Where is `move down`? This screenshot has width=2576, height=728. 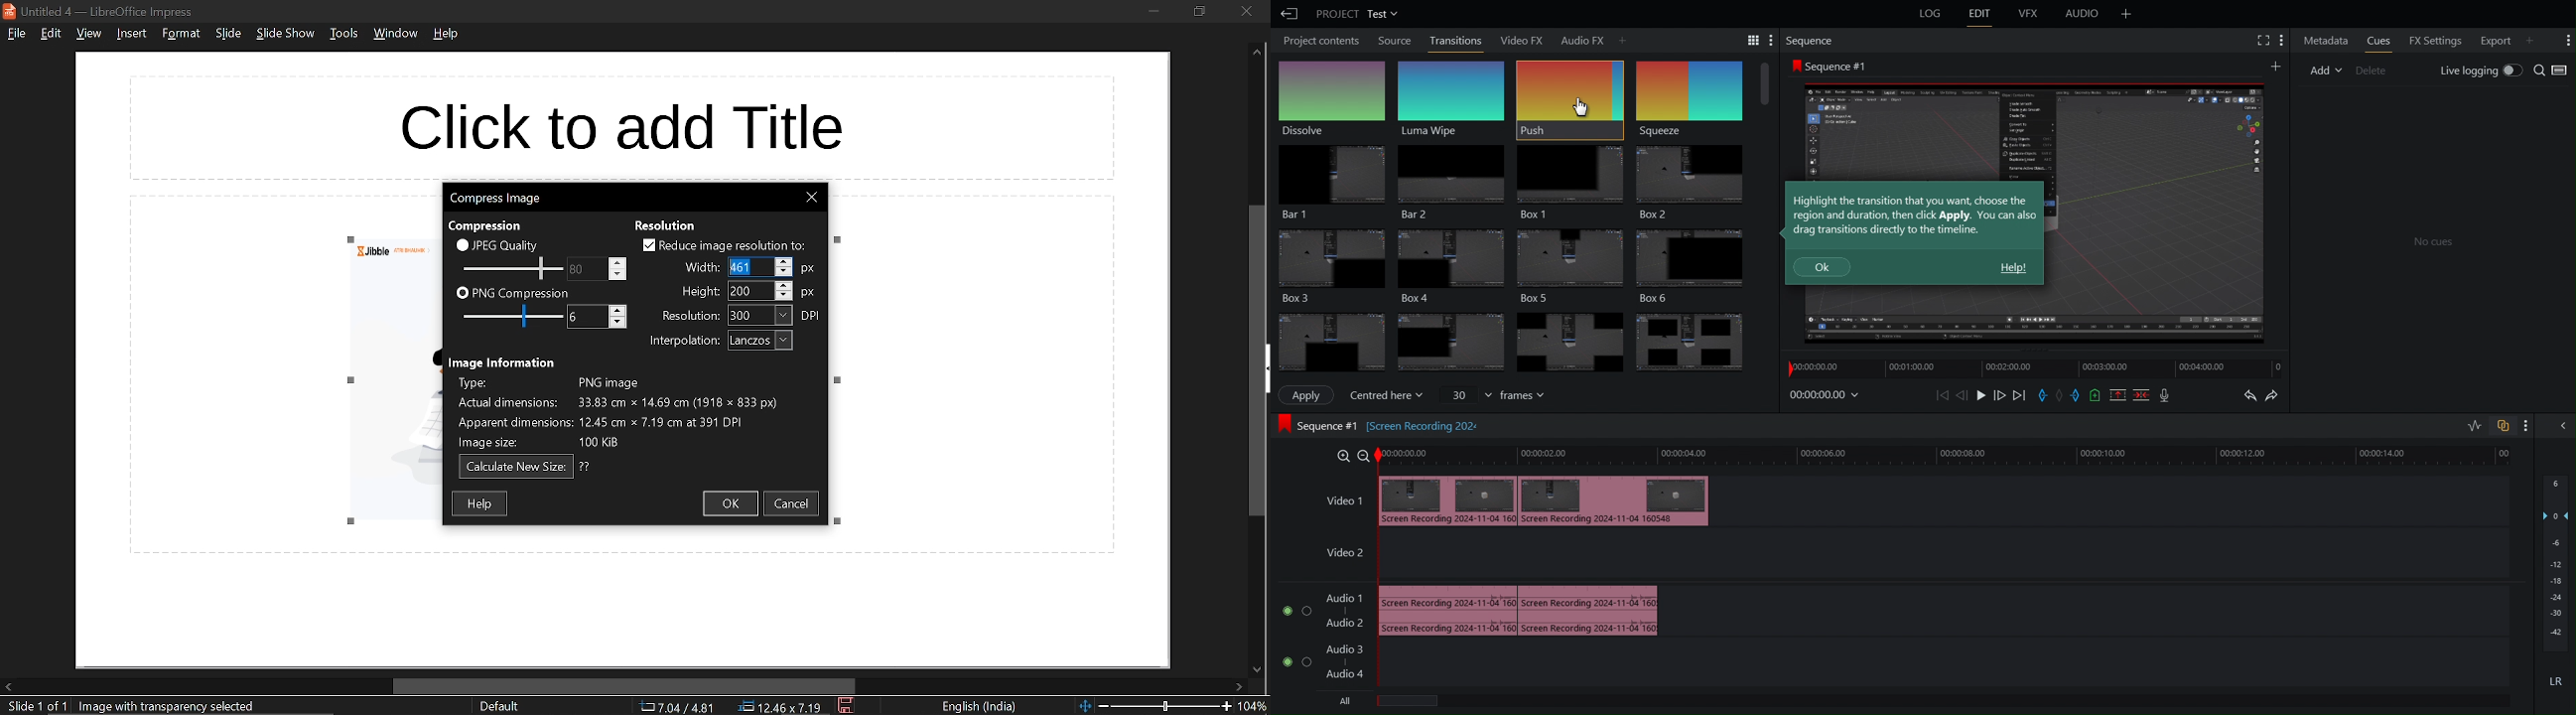 move down is located at coordinates (1255, 667).